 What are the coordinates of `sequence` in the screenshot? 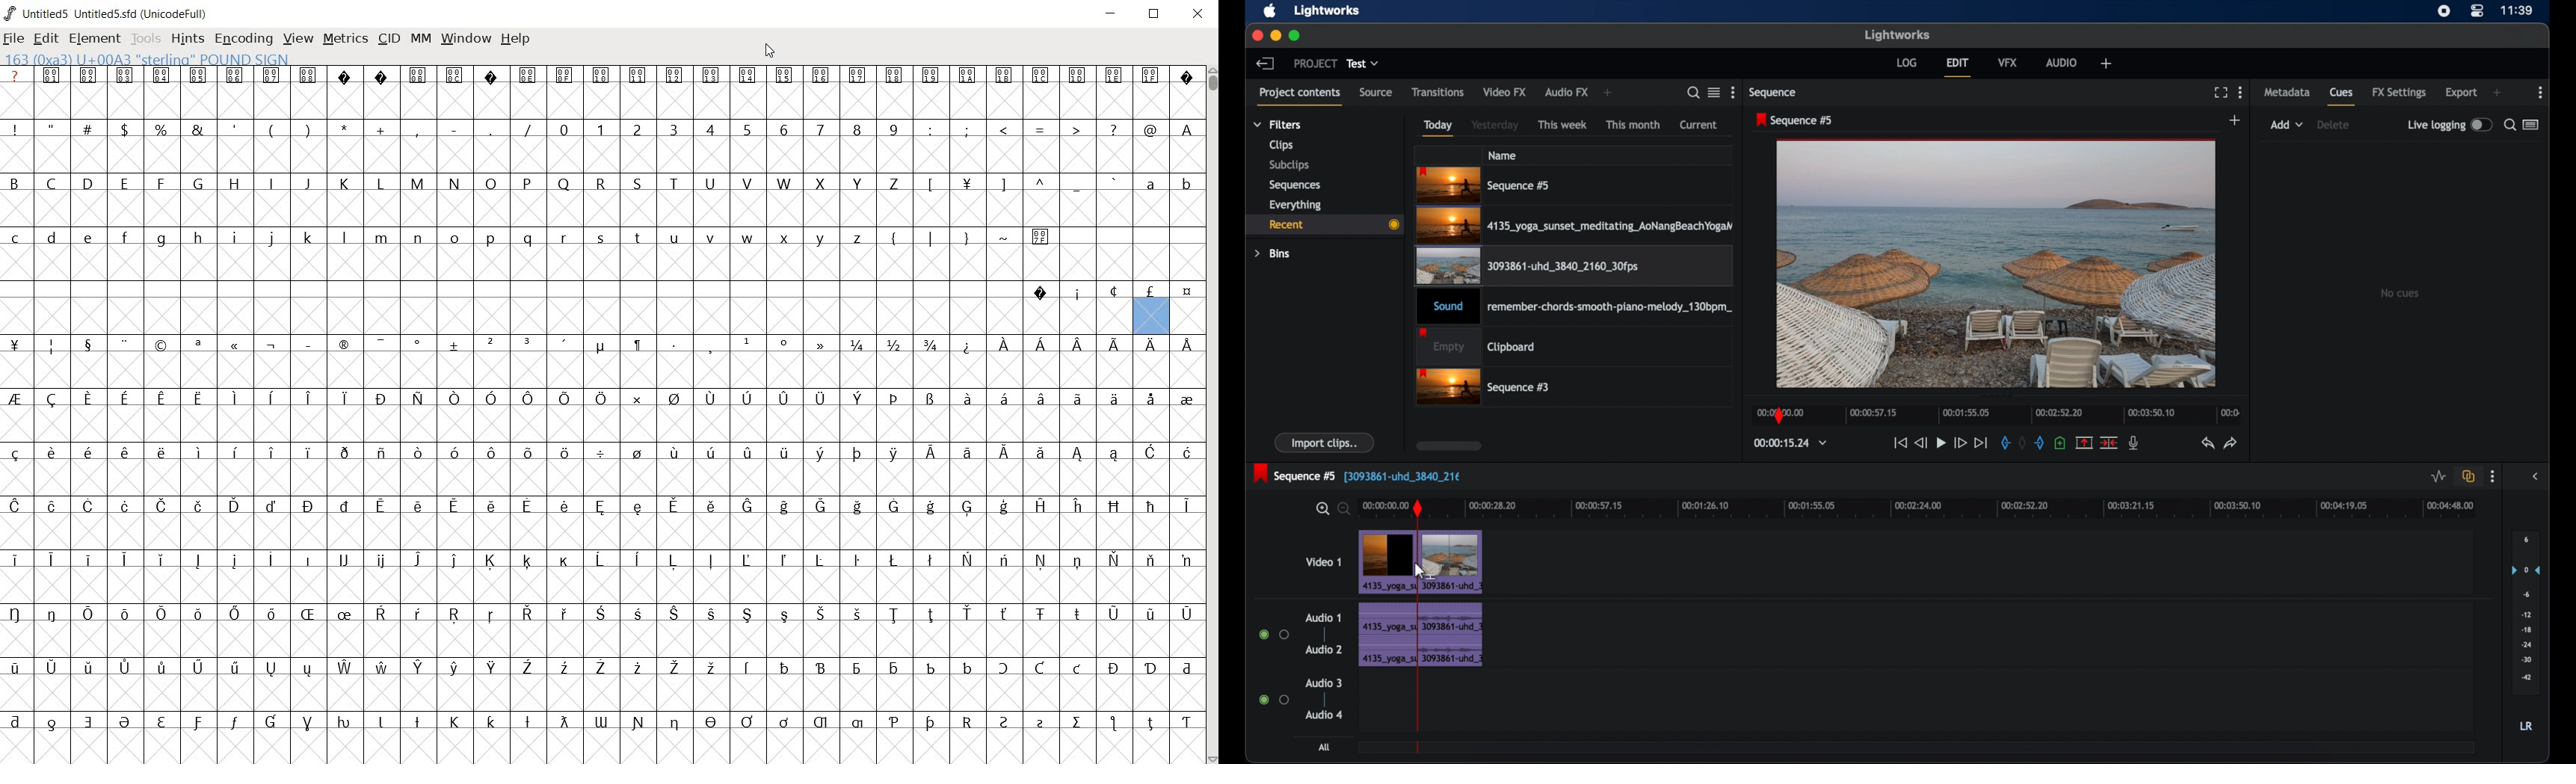 It's located at (1774, 94).